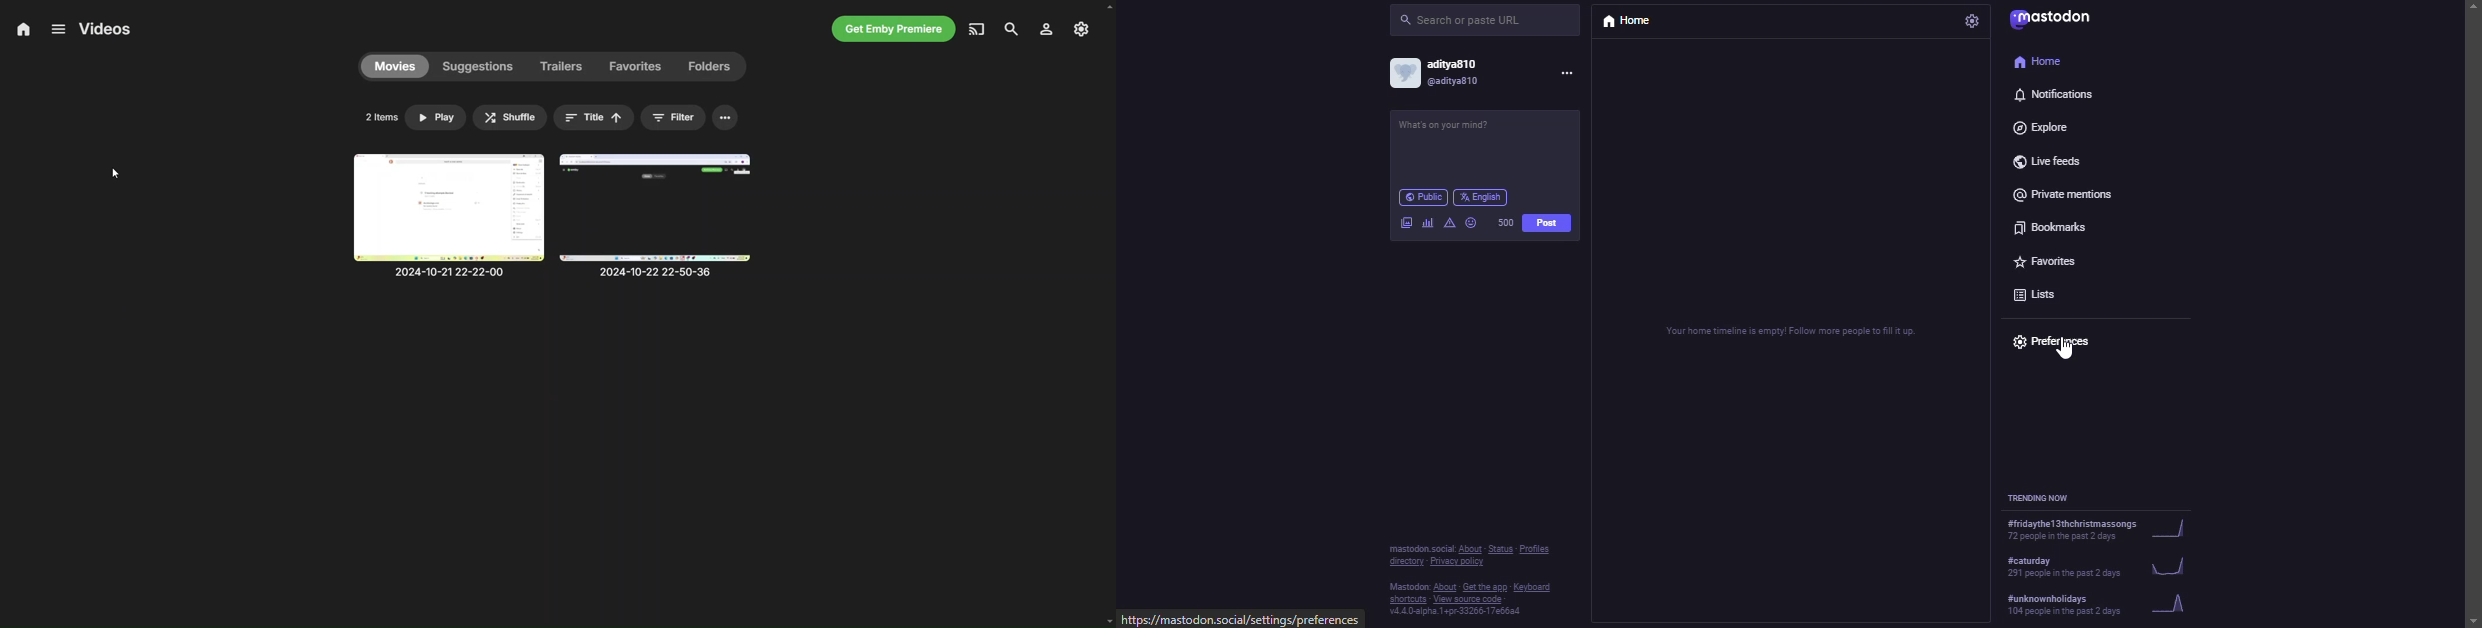  What do you see at coordinates (1466, 580) in the screenshot?
I see `info` at bounding box center [1466, 580].